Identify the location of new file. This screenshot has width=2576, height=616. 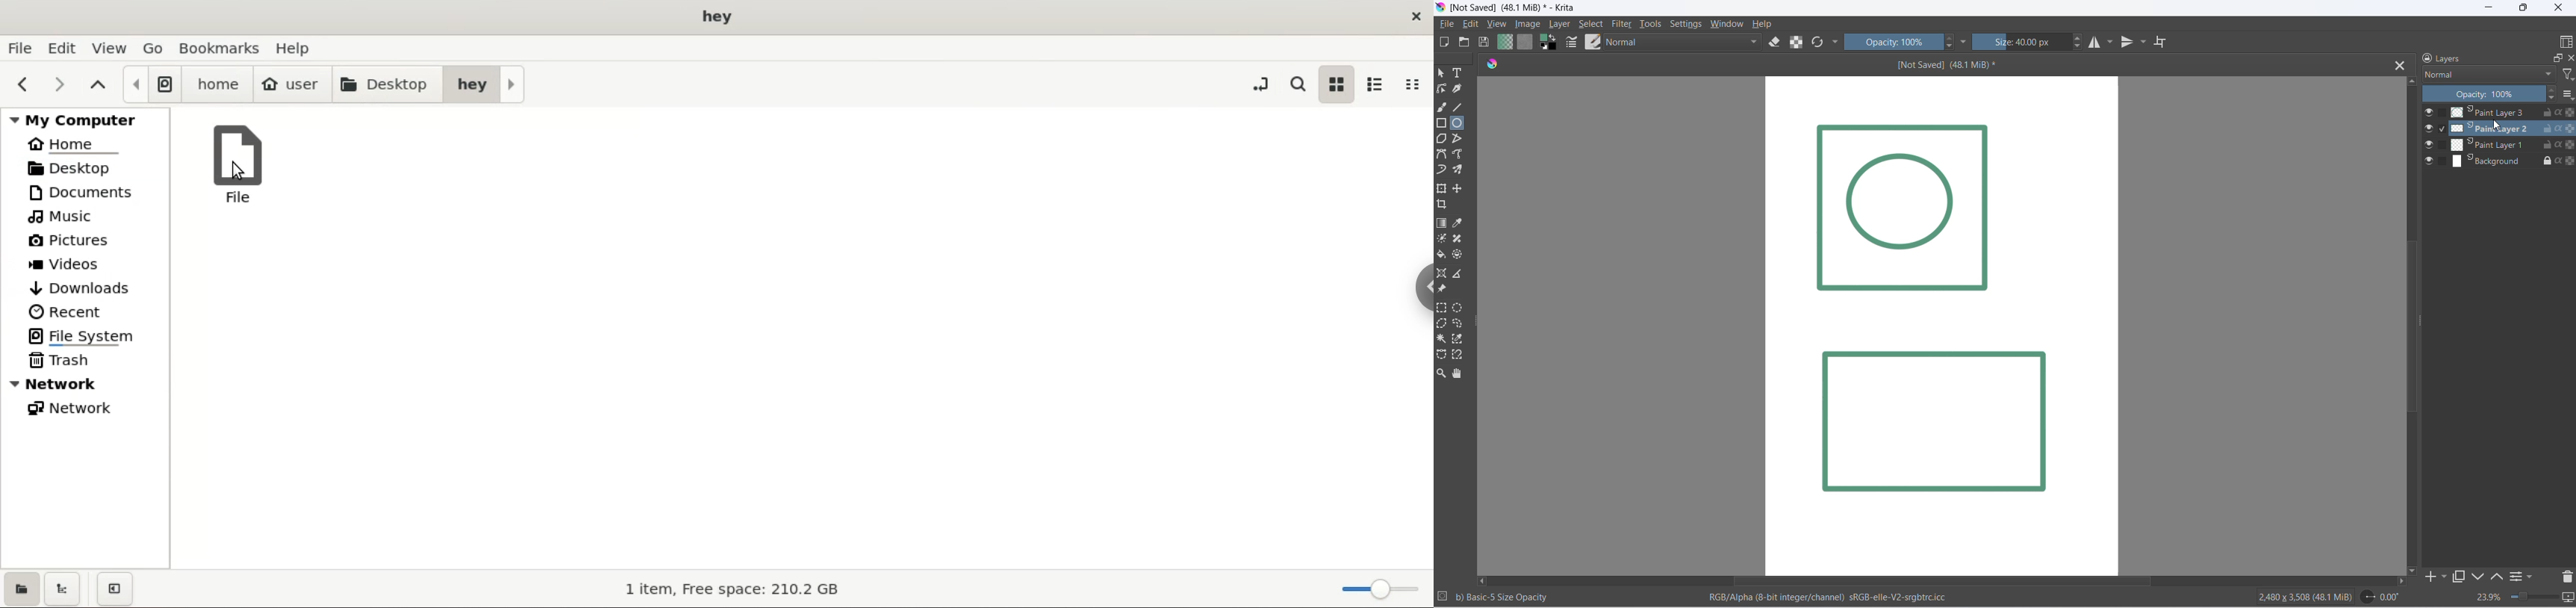
(1447, 42).